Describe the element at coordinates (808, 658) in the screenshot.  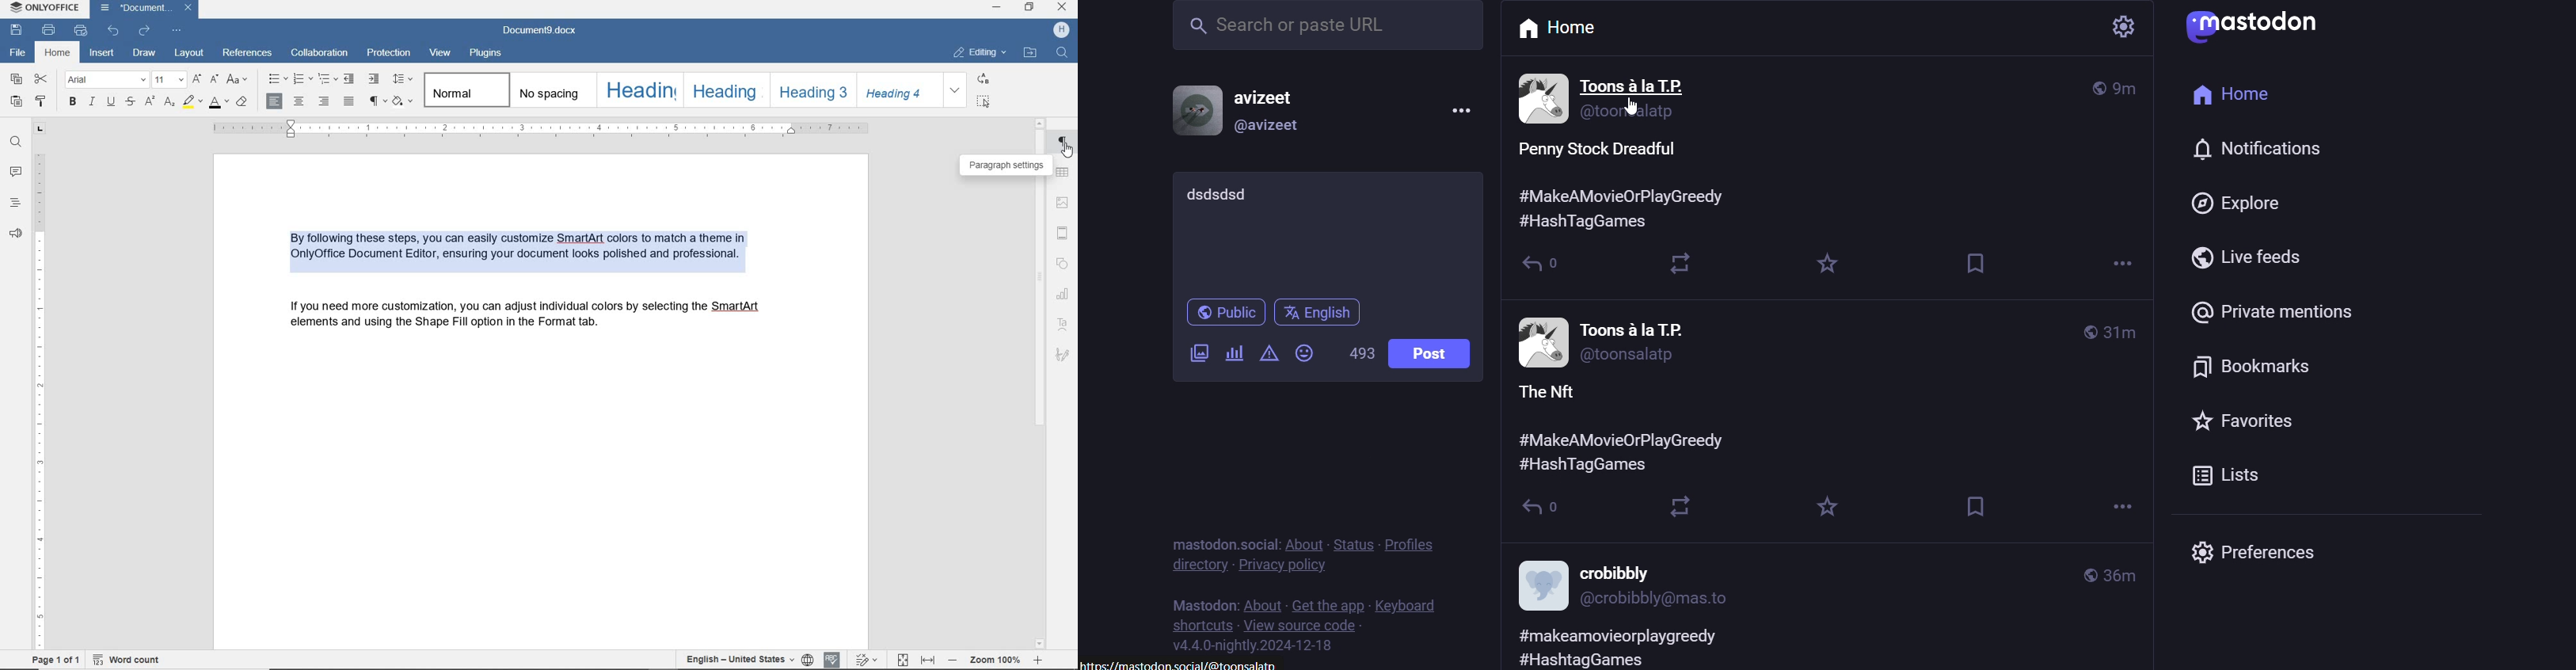
I see `set document language` at that location.